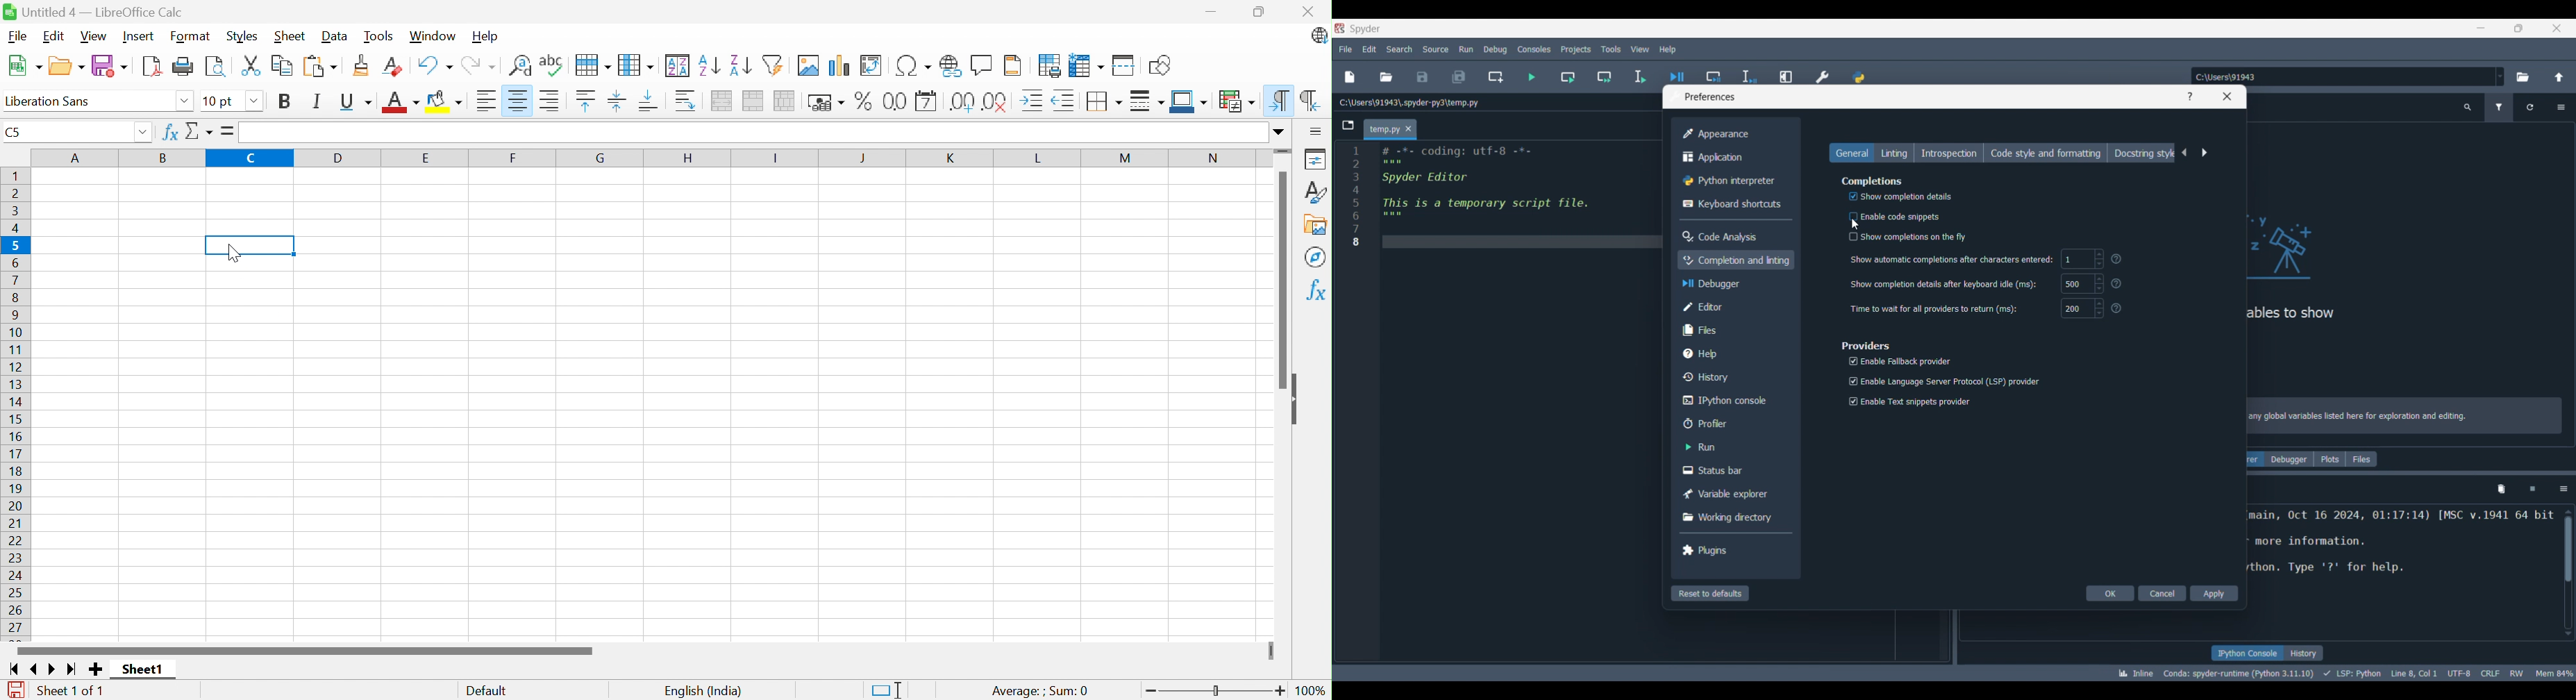 The image size is (2576, 700). I want to click on Tools menu, so click(1611, 49).